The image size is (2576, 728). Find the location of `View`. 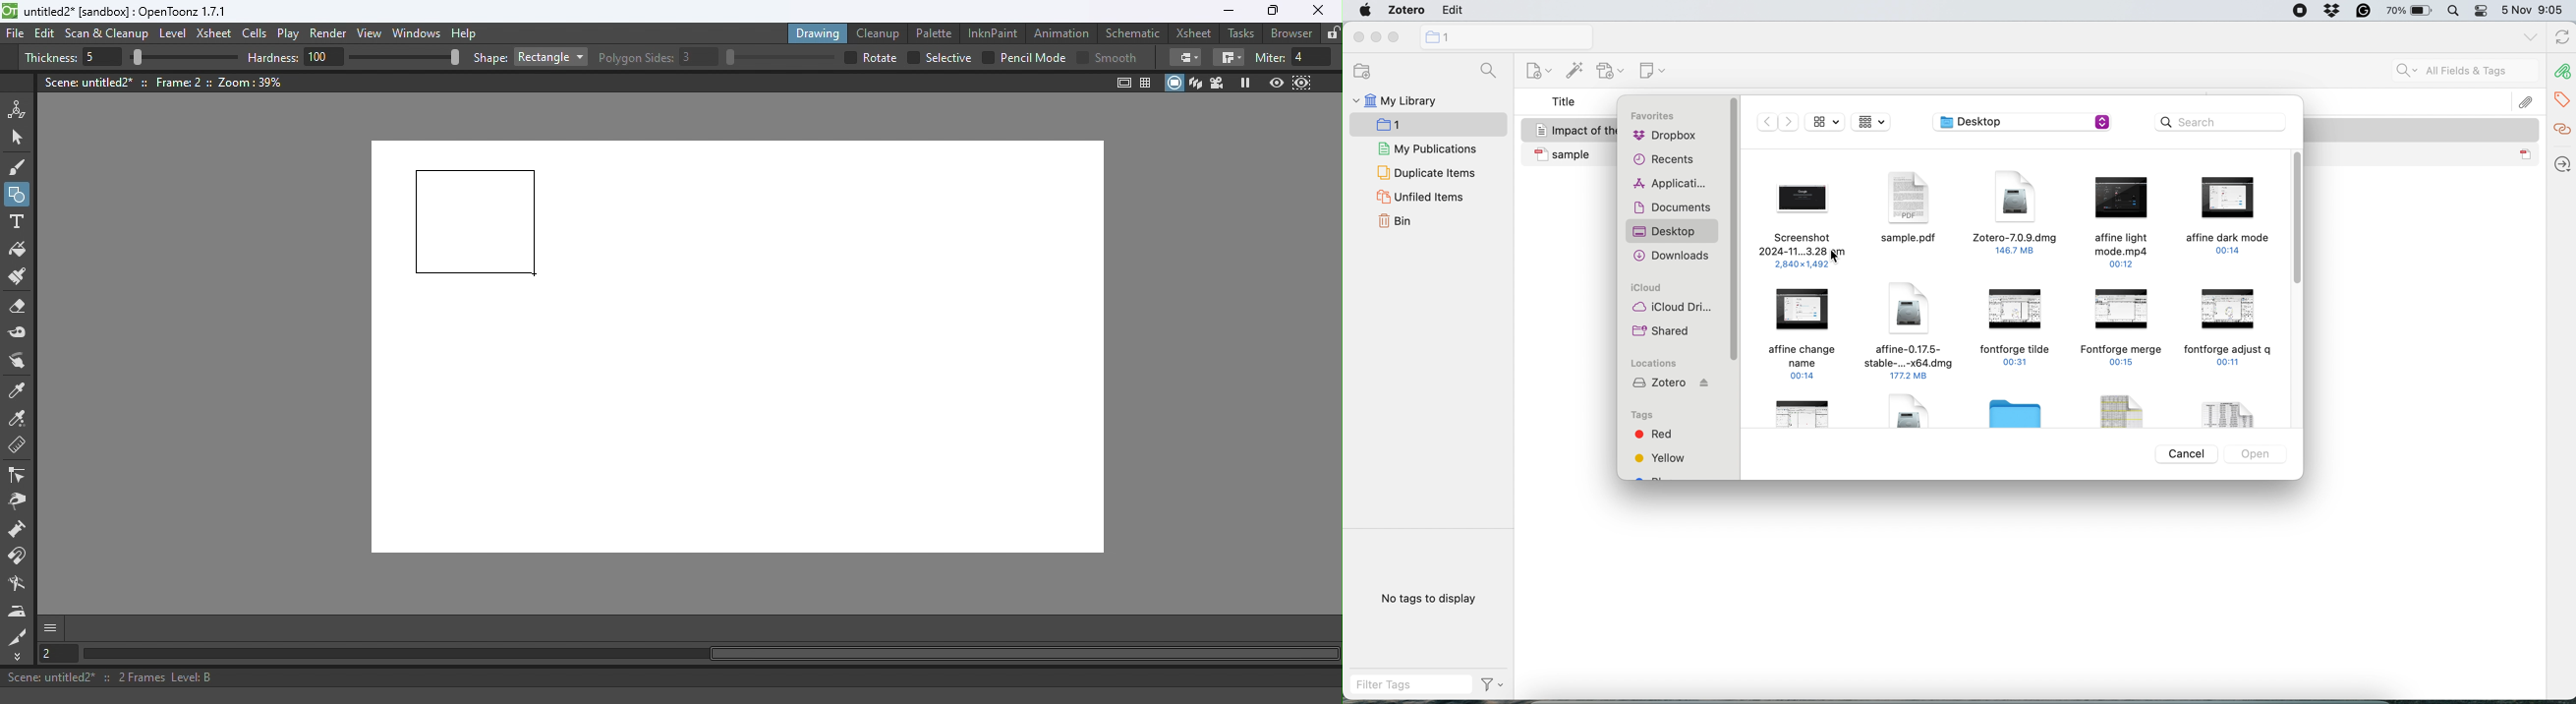

View is located at coordinates (372, 35).